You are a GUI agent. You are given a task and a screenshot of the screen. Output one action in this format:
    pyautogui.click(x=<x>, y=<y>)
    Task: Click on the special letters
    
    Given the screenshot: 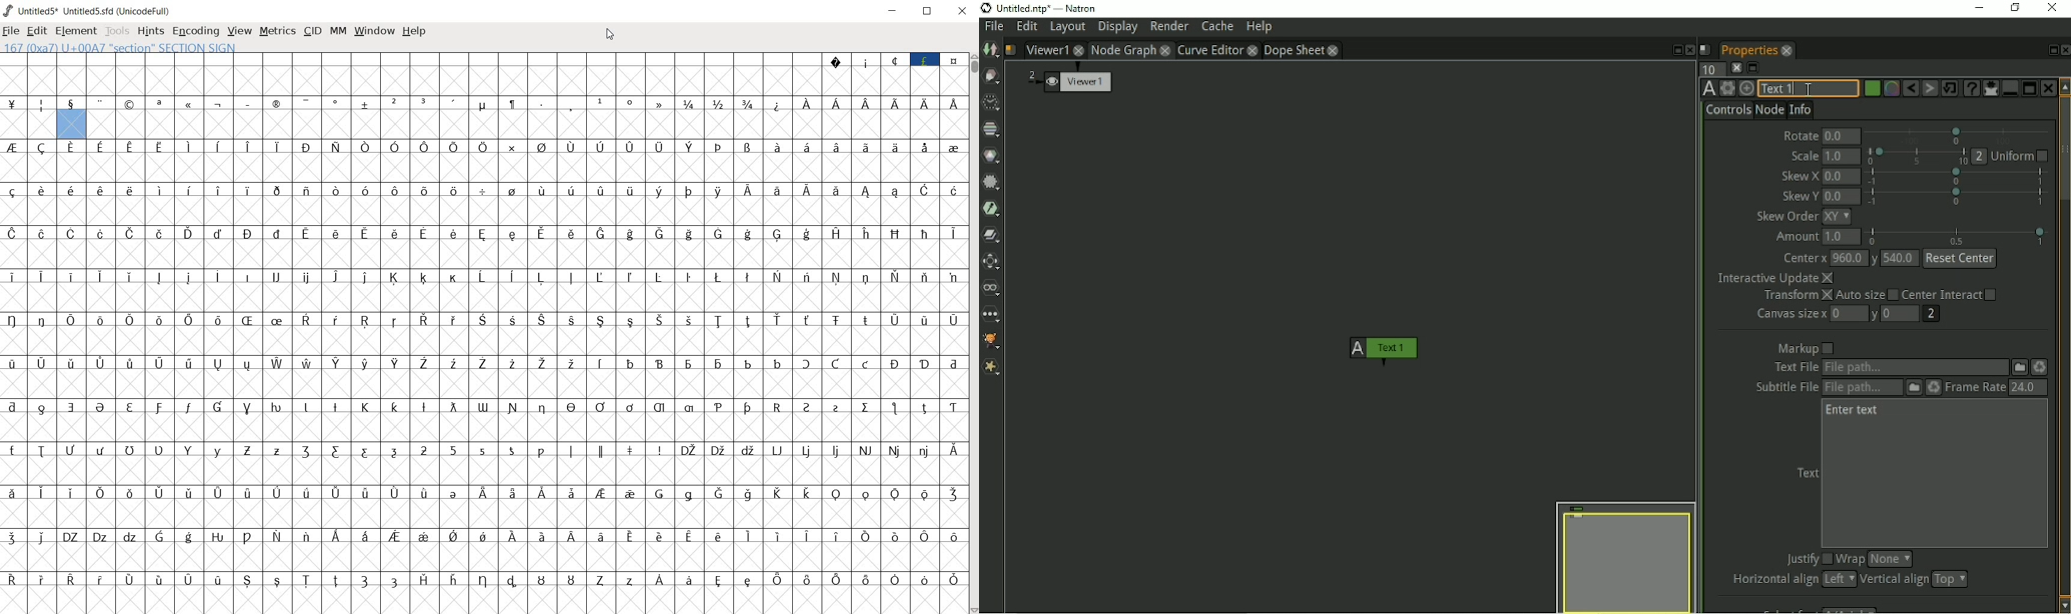 What is the action you would take?
    pyautogui.click(x=485, y=579)
    